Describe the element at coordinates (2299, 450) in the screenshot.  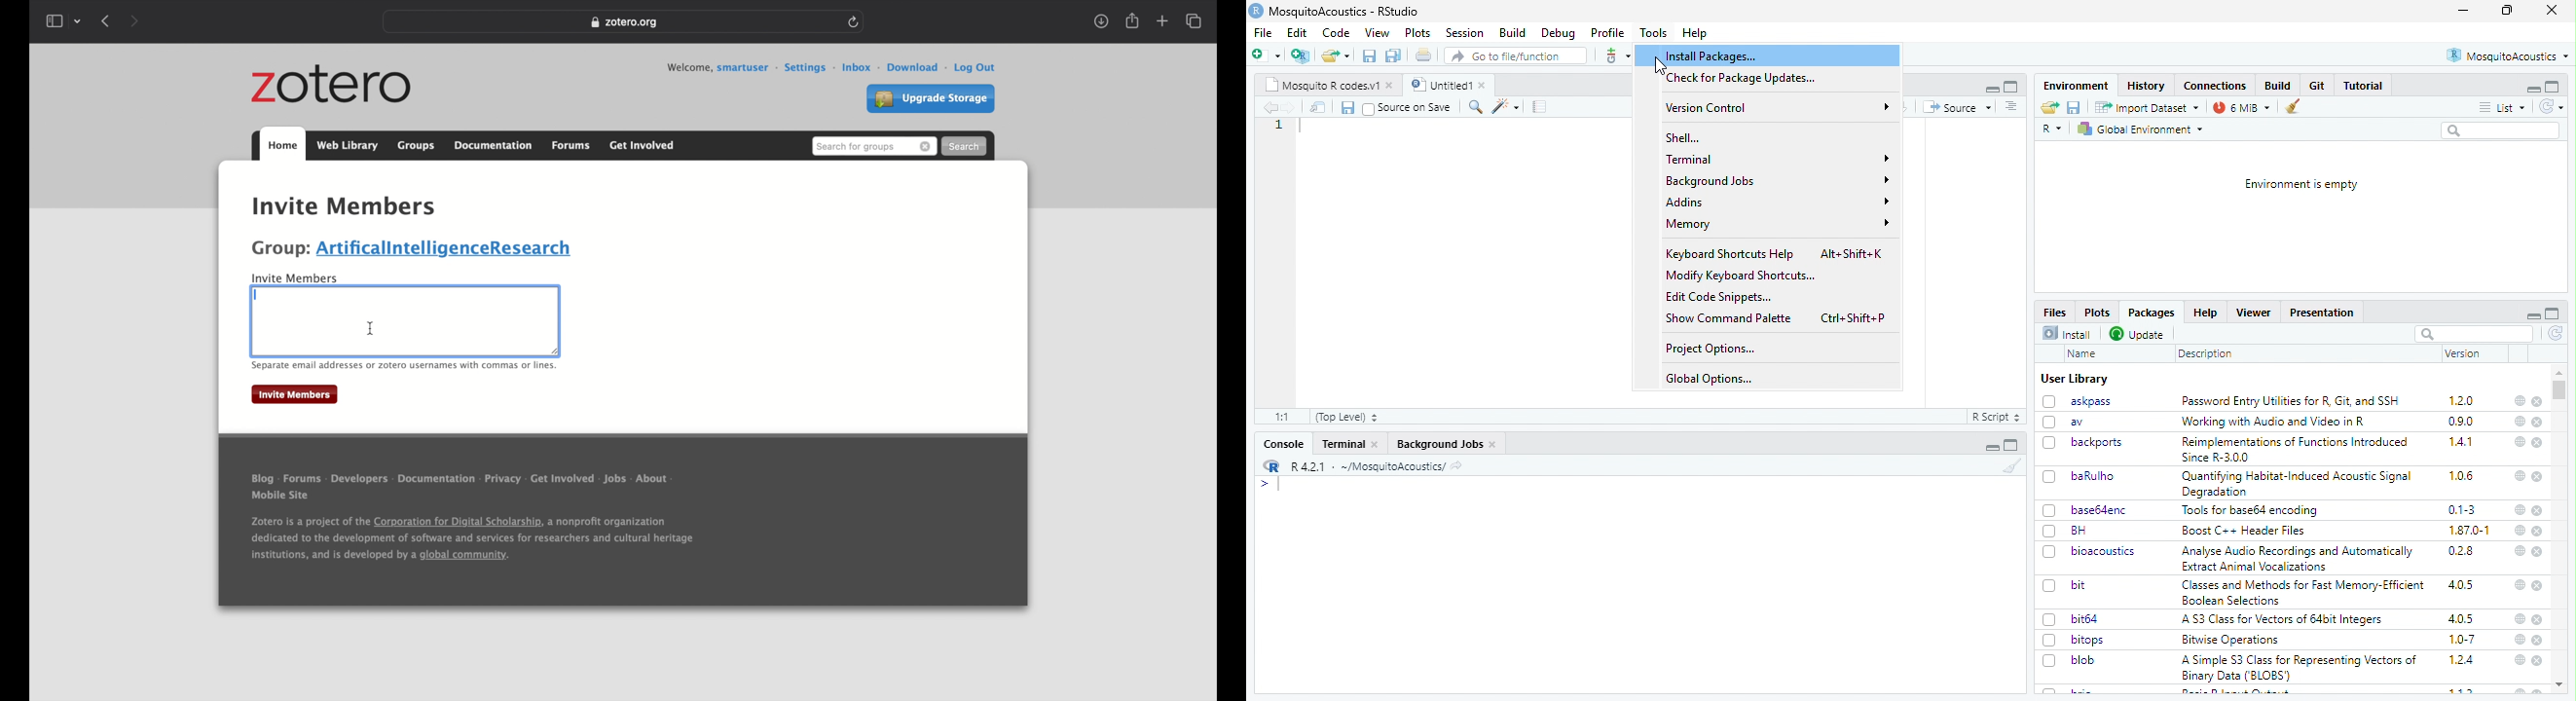
I see `Reimplementations of Functions Introduced
Since R-3.0.0` at that location.